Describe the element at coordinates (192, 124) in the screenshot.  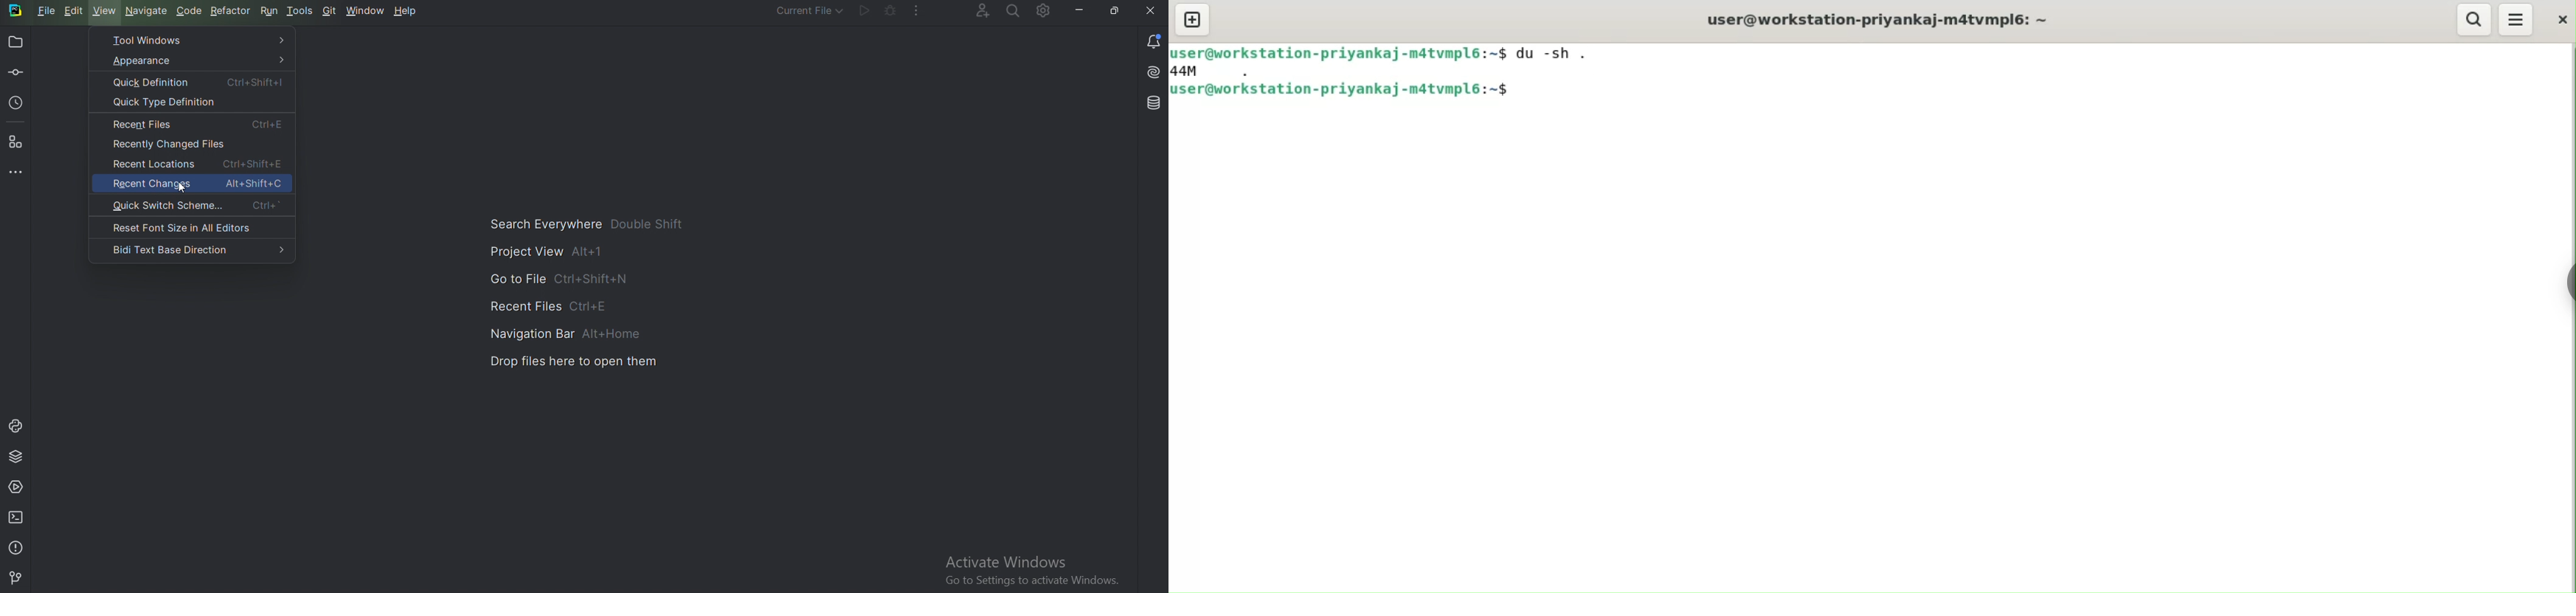
I see `Recent files` at that location.